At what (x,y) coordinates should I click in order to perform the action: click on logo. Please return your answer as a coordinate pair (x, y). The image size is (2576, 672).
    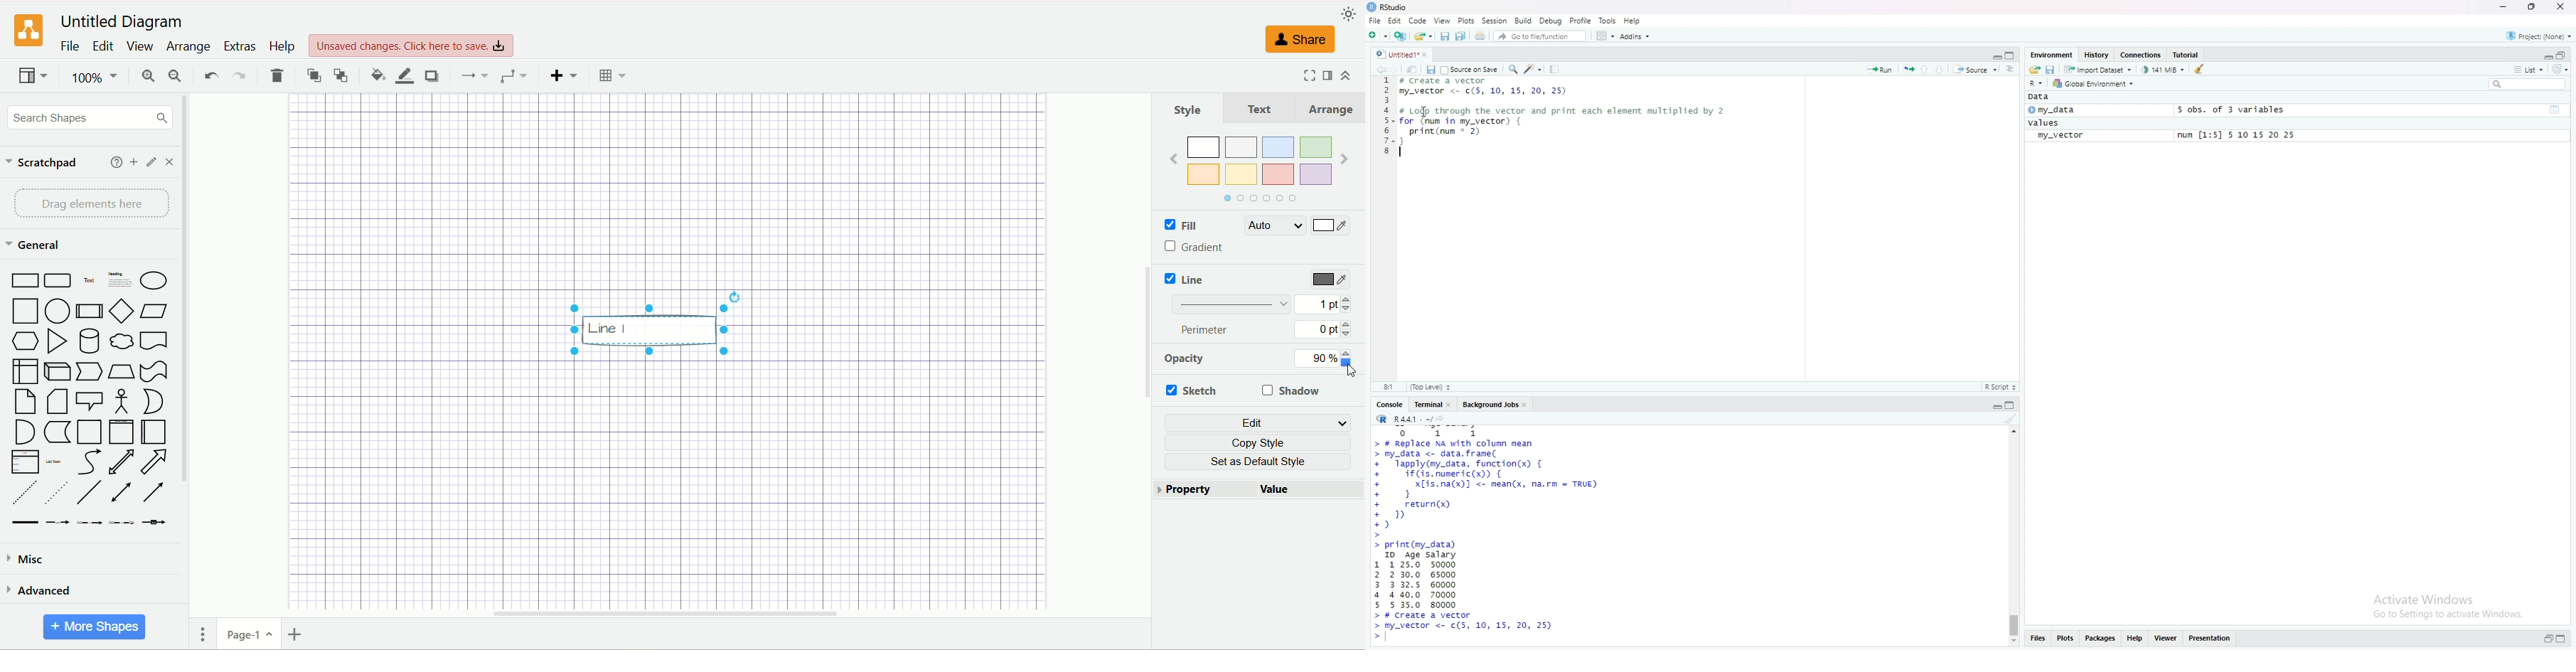
    Looking at the image, I should click on (27, 31).